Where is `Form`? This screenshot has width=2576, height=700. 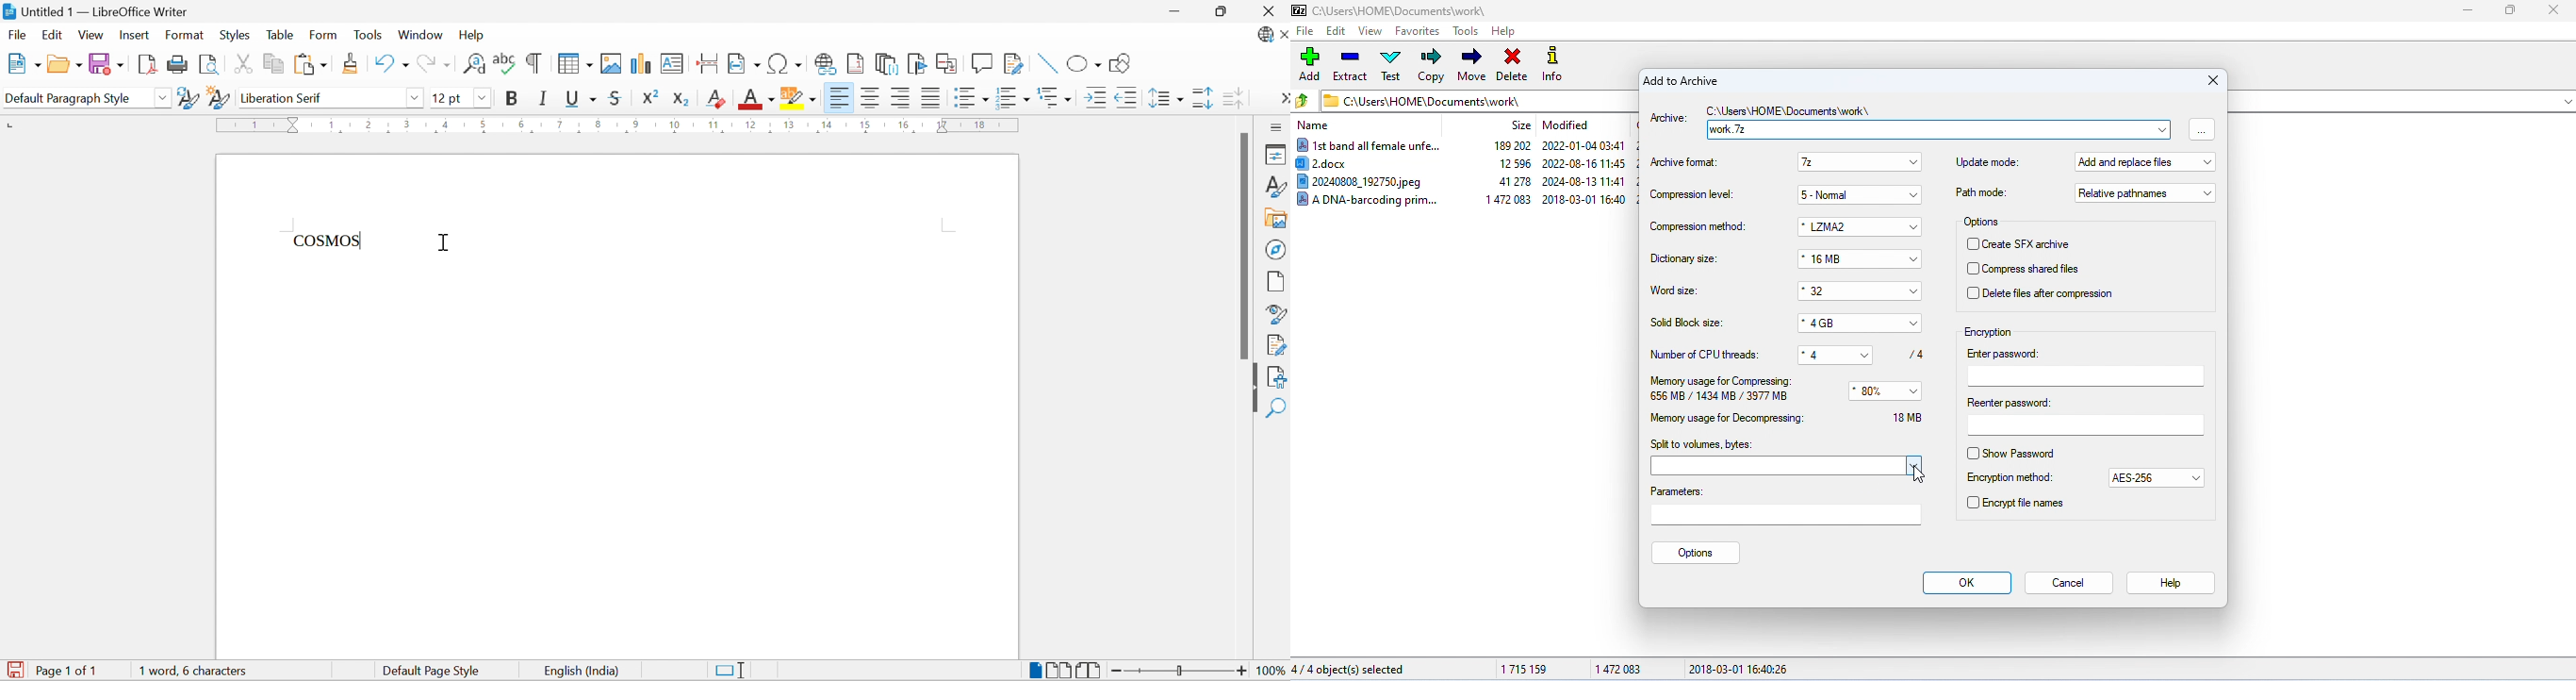 Form is located at coordinates (324, 34).